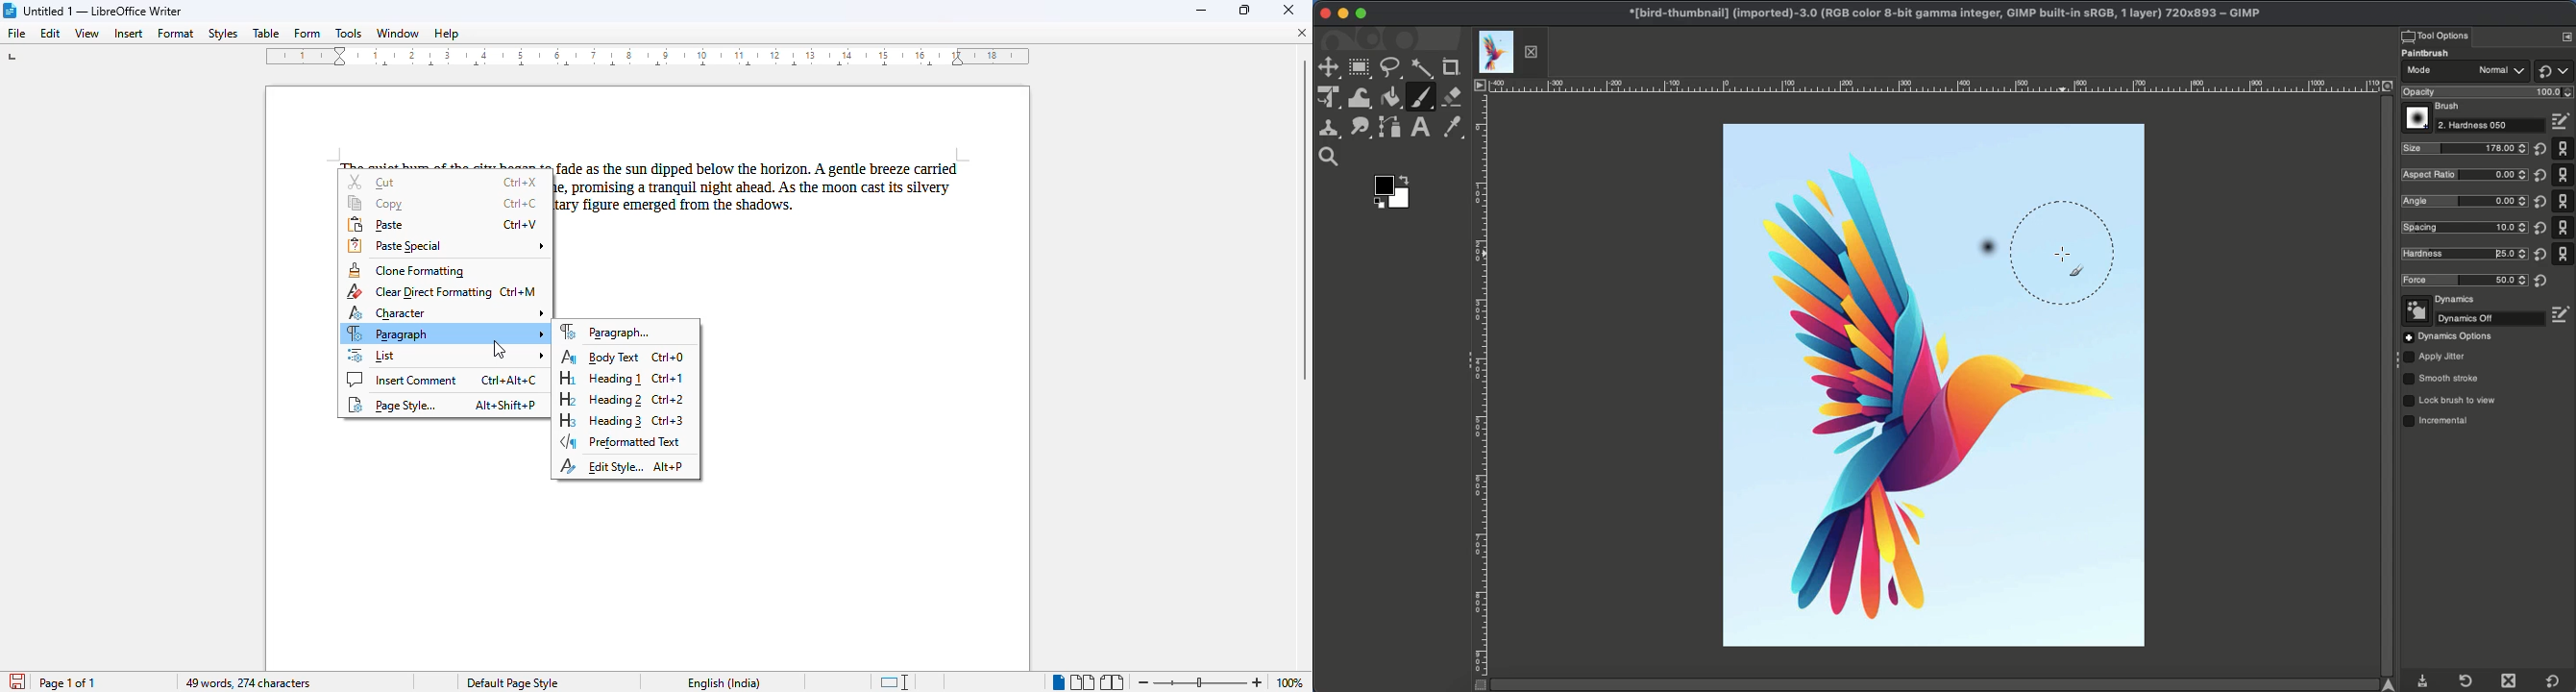 The image size is (2576, 700). What do you see at coordinates (1246, 10) in the screenshot?
I see `maximize` at bounding box center [1246, 10].